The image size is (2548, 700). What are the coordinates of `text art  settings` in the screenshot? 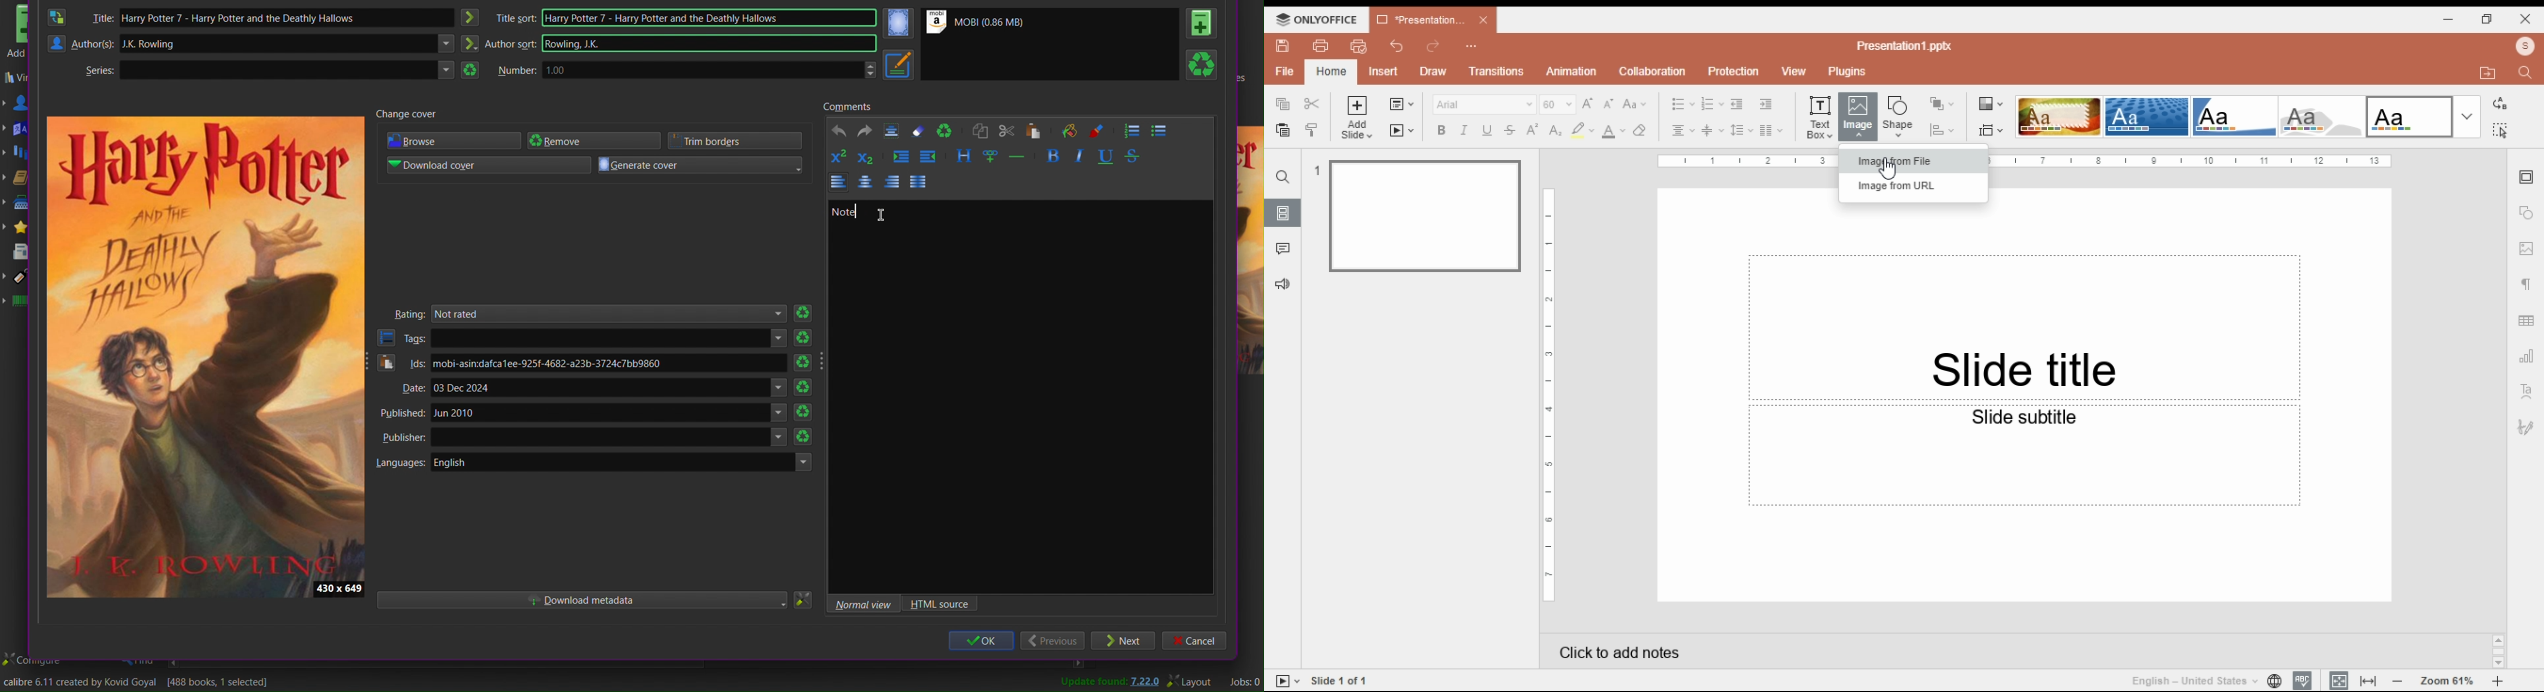 It's located at (2526, 390).